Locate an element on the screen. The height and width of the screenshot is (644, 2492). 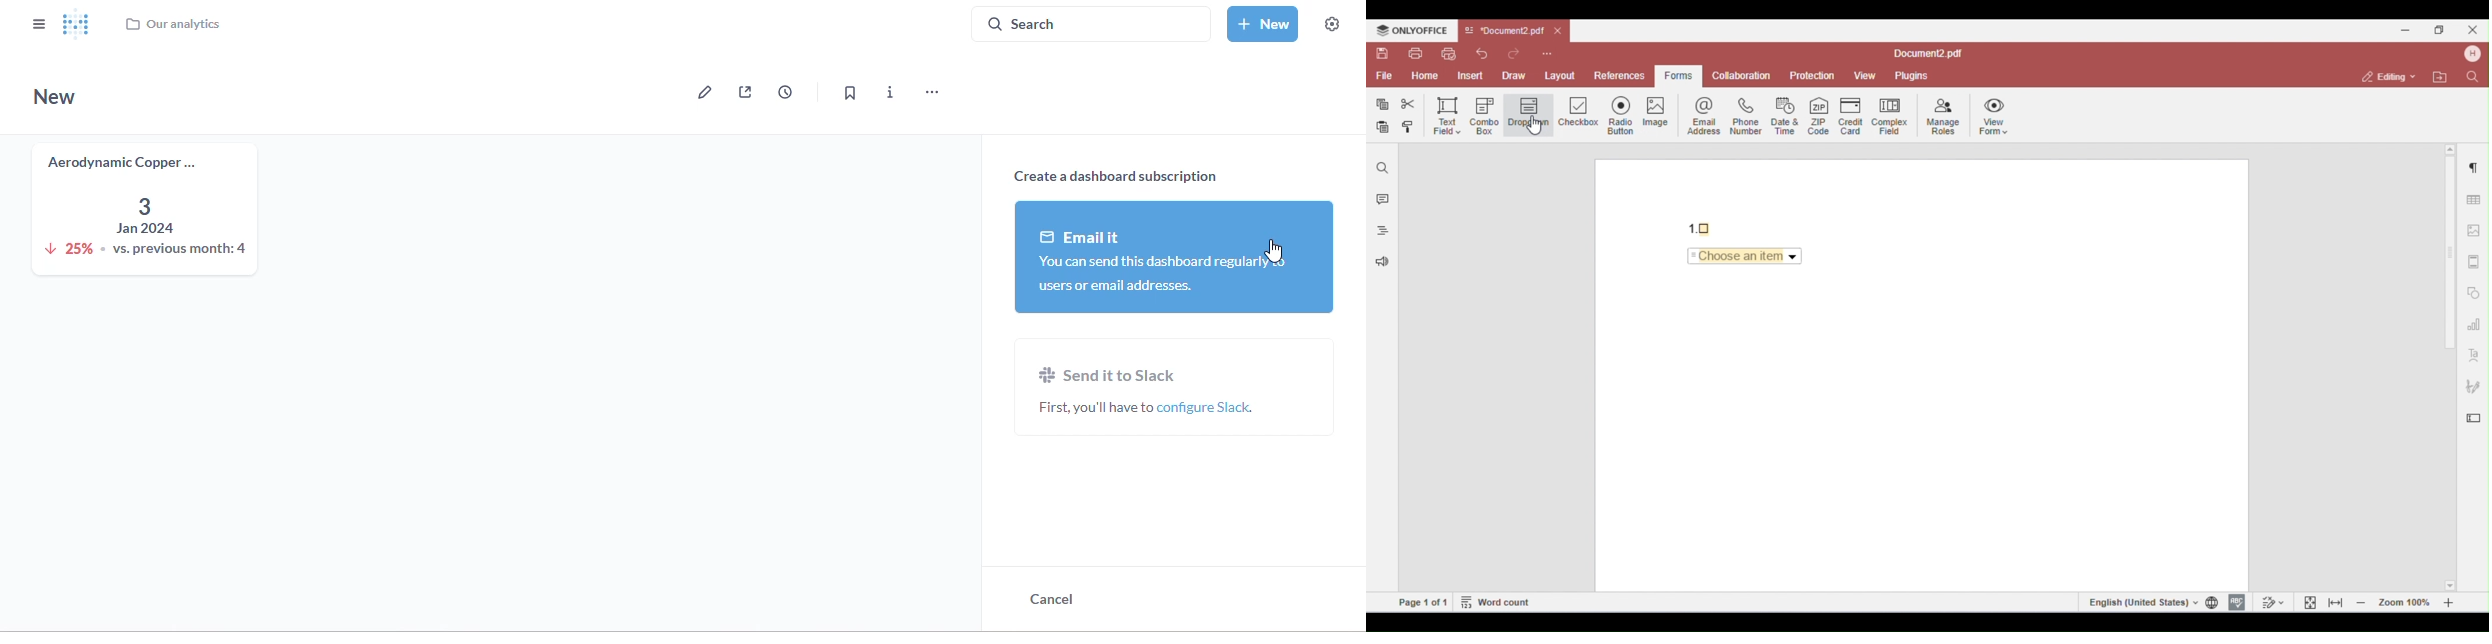
sharing is located at coordinates (745, 92).